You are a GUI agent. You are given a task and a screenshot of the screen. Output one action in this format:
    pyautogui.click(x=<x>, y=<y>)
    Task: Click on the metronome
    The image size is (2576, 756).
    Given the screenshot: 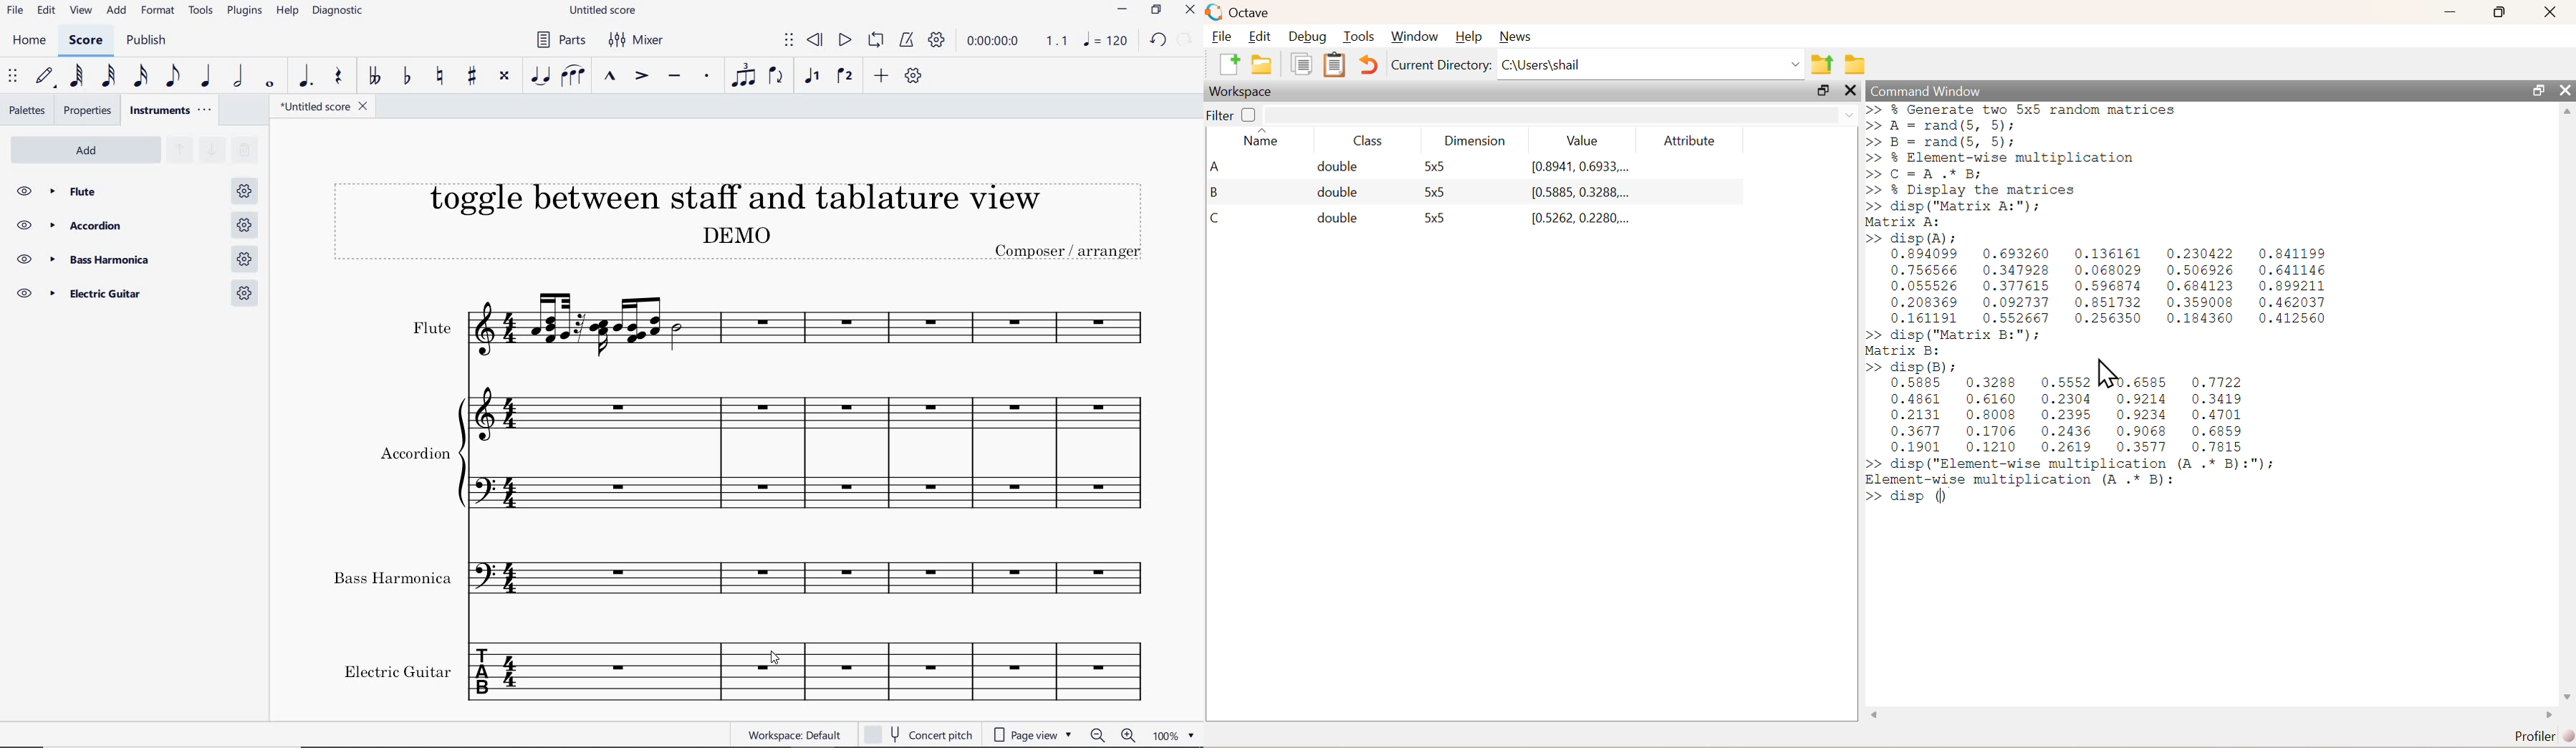 What is the action you would take?
    pyautogui.click(x=906, y=41)
    